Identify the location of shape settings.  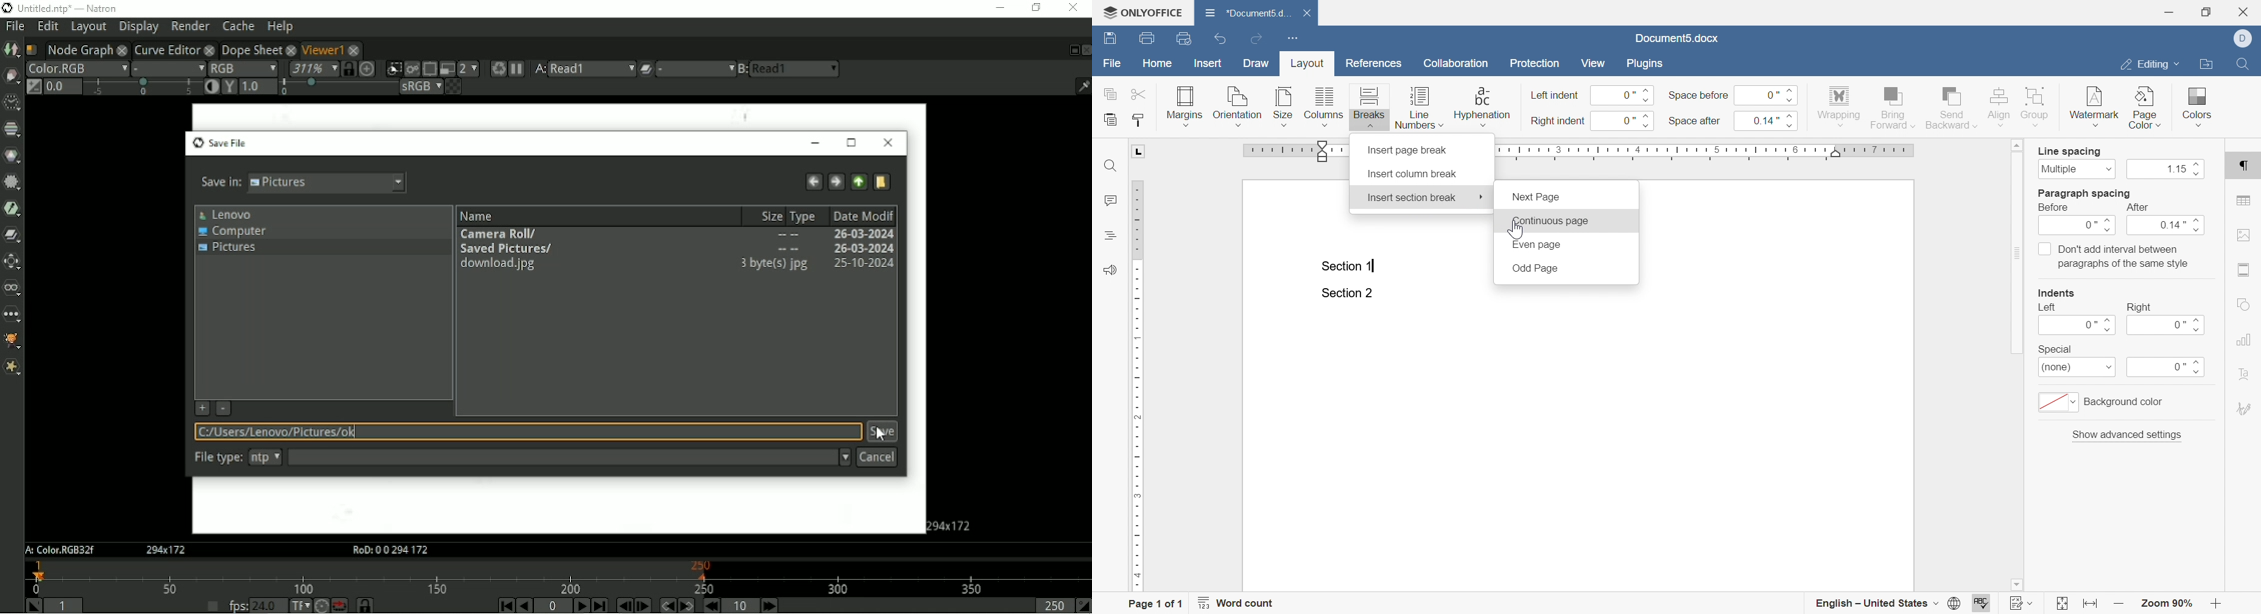
(2243, 304).